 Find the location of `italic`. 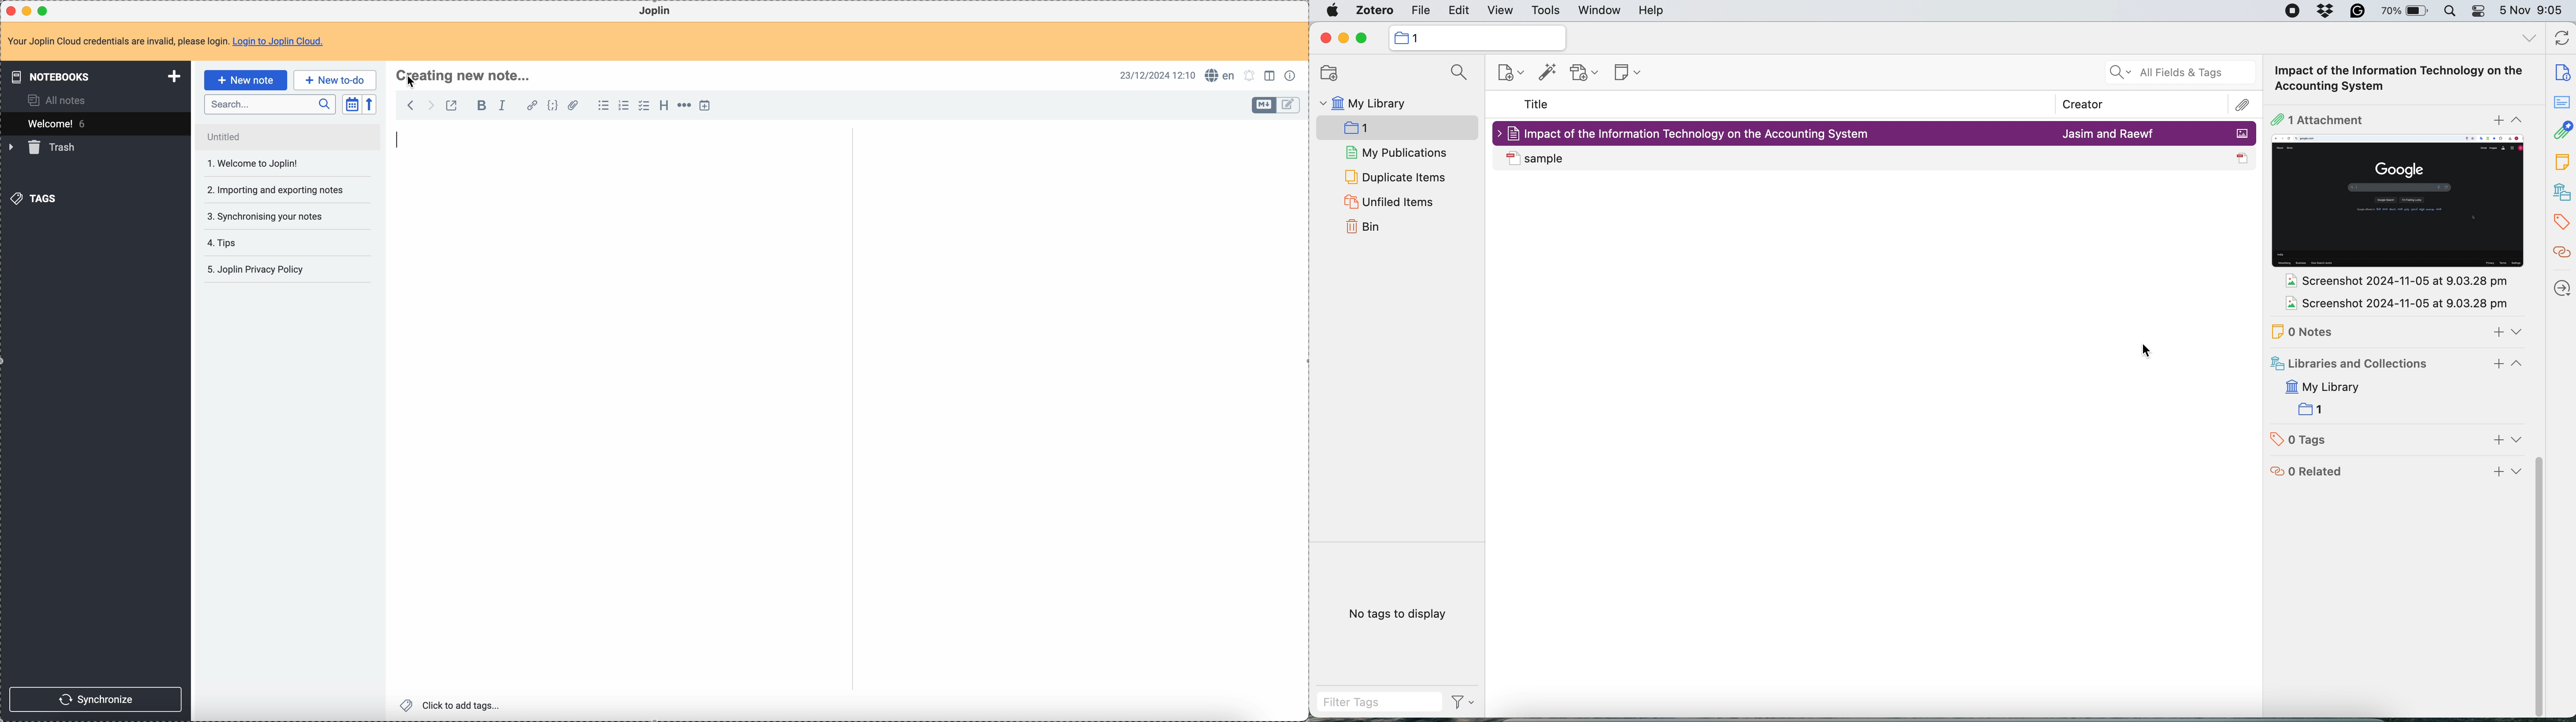

italic is located at coordinates (507, 106).